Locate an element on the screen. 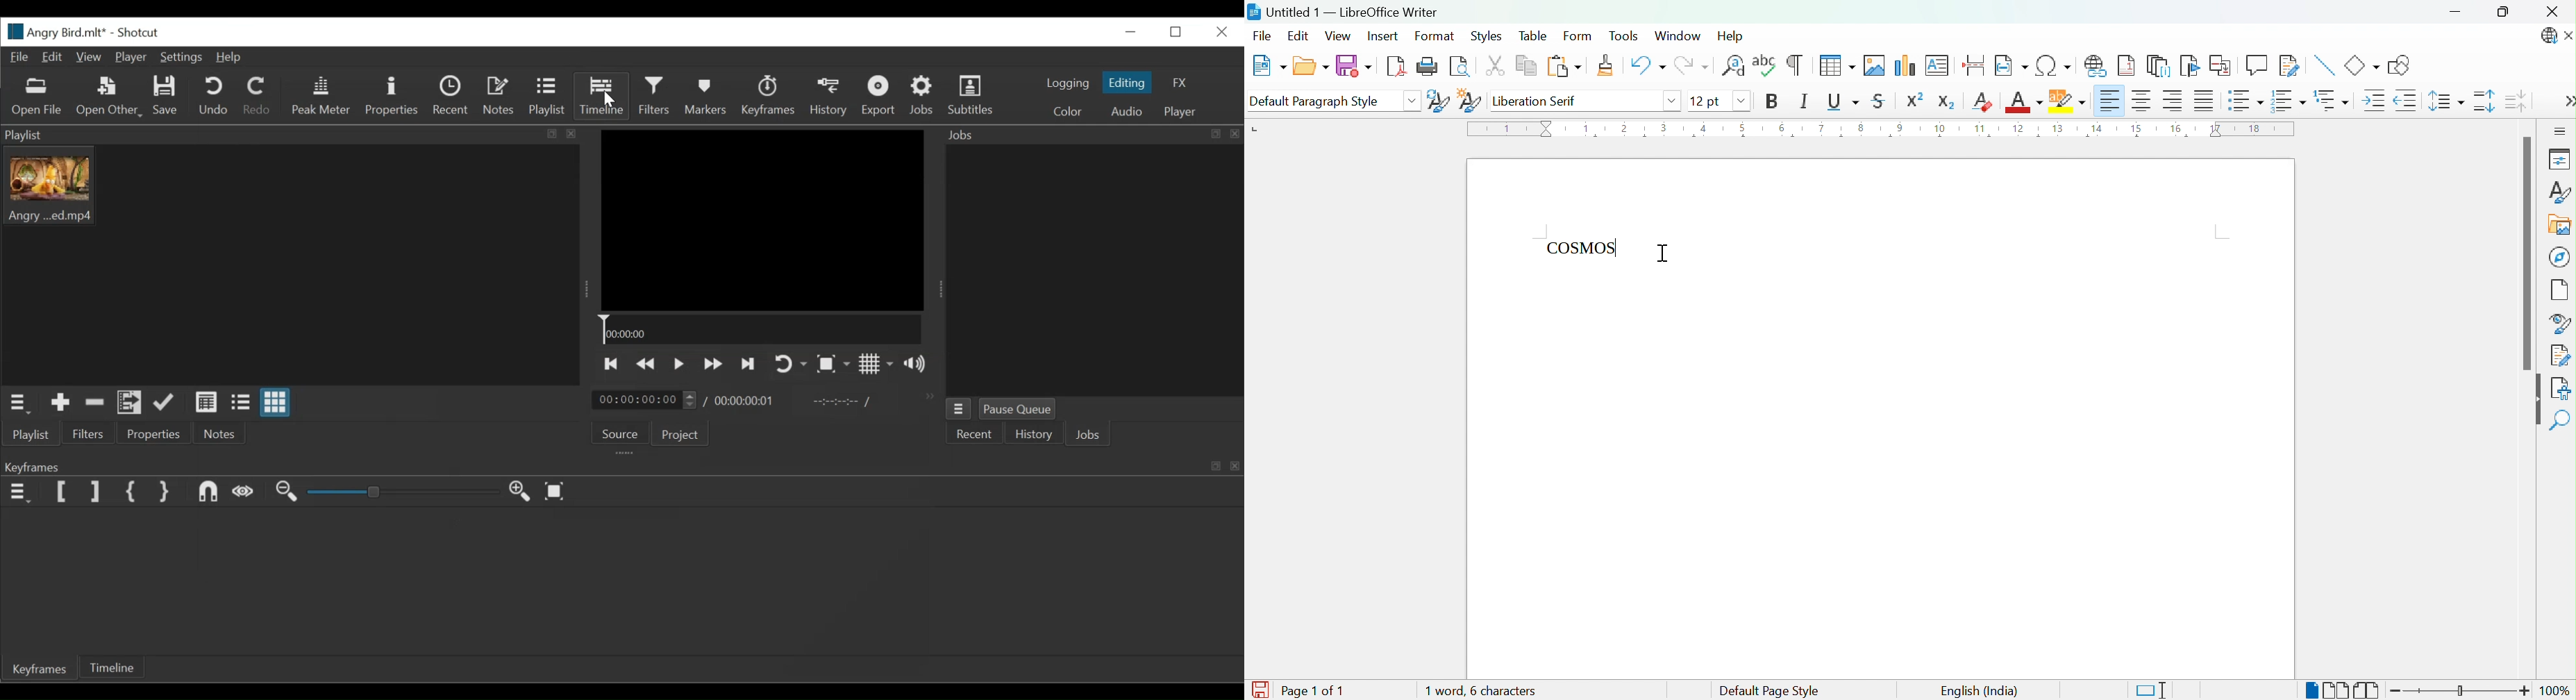  Paste is located at coordinates (1562, 67).